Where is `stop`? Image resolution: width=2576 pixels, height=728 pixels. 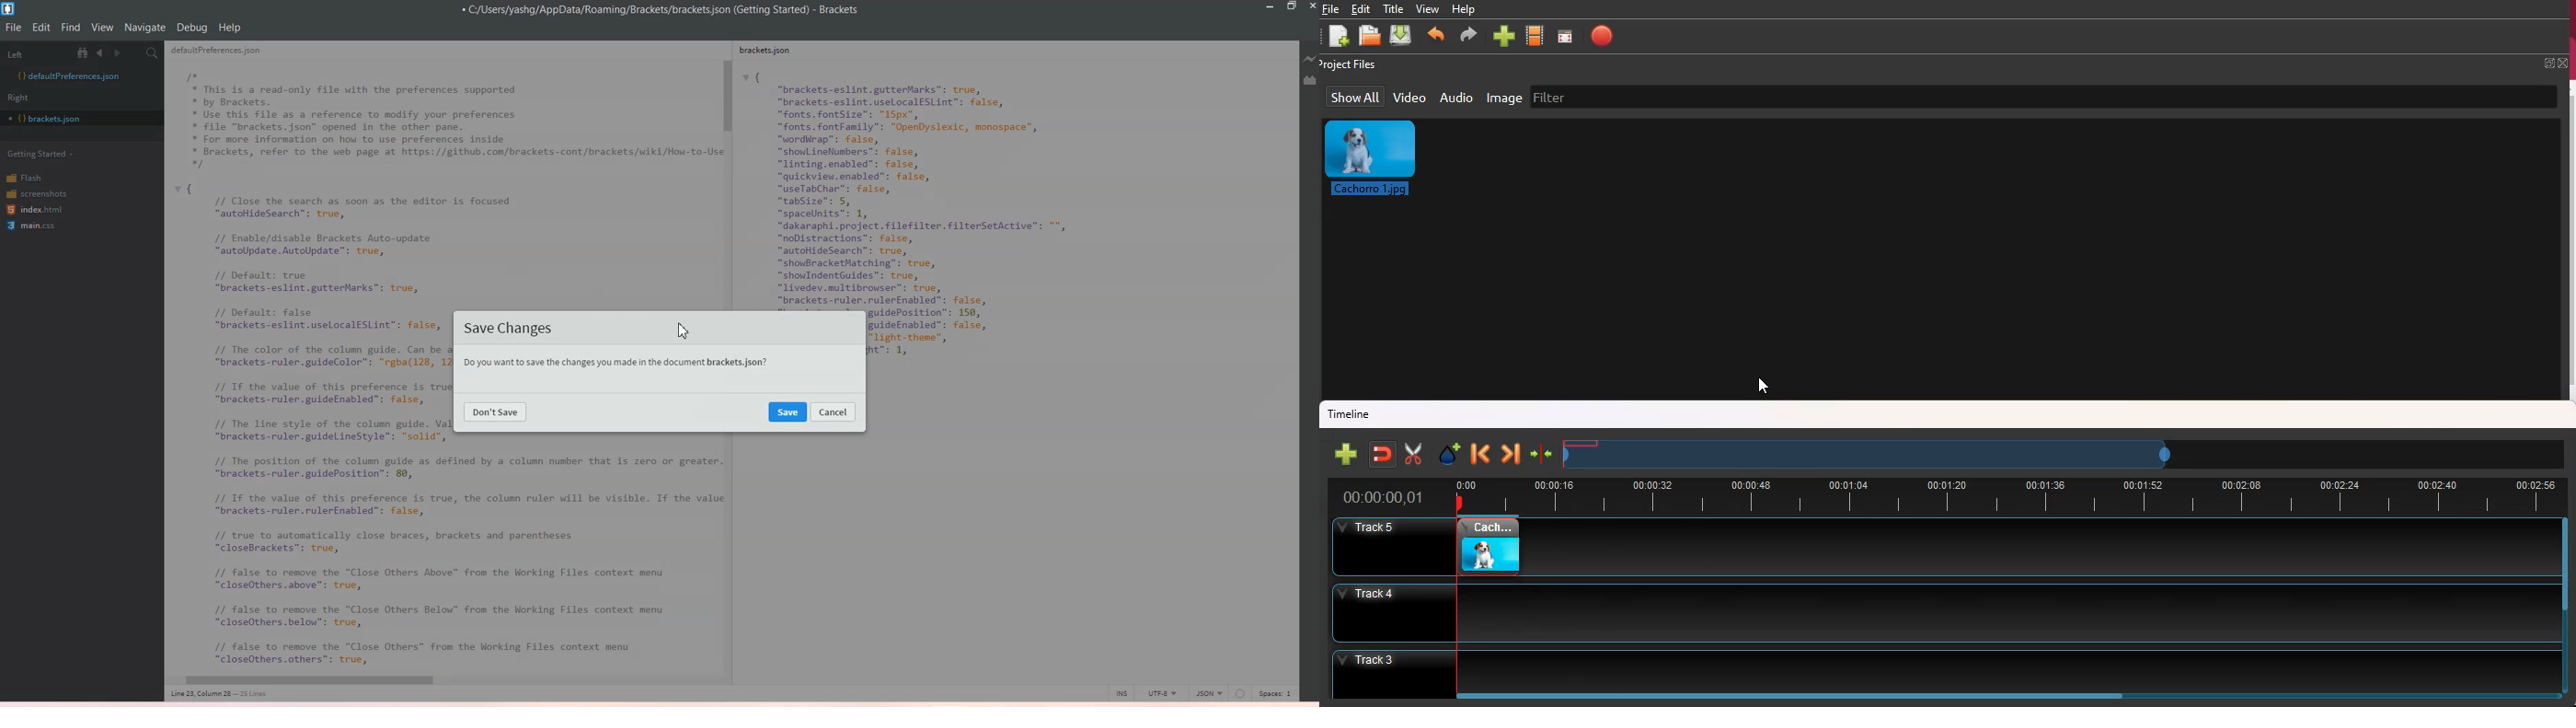 stop is located at coordinates (1606, 40).